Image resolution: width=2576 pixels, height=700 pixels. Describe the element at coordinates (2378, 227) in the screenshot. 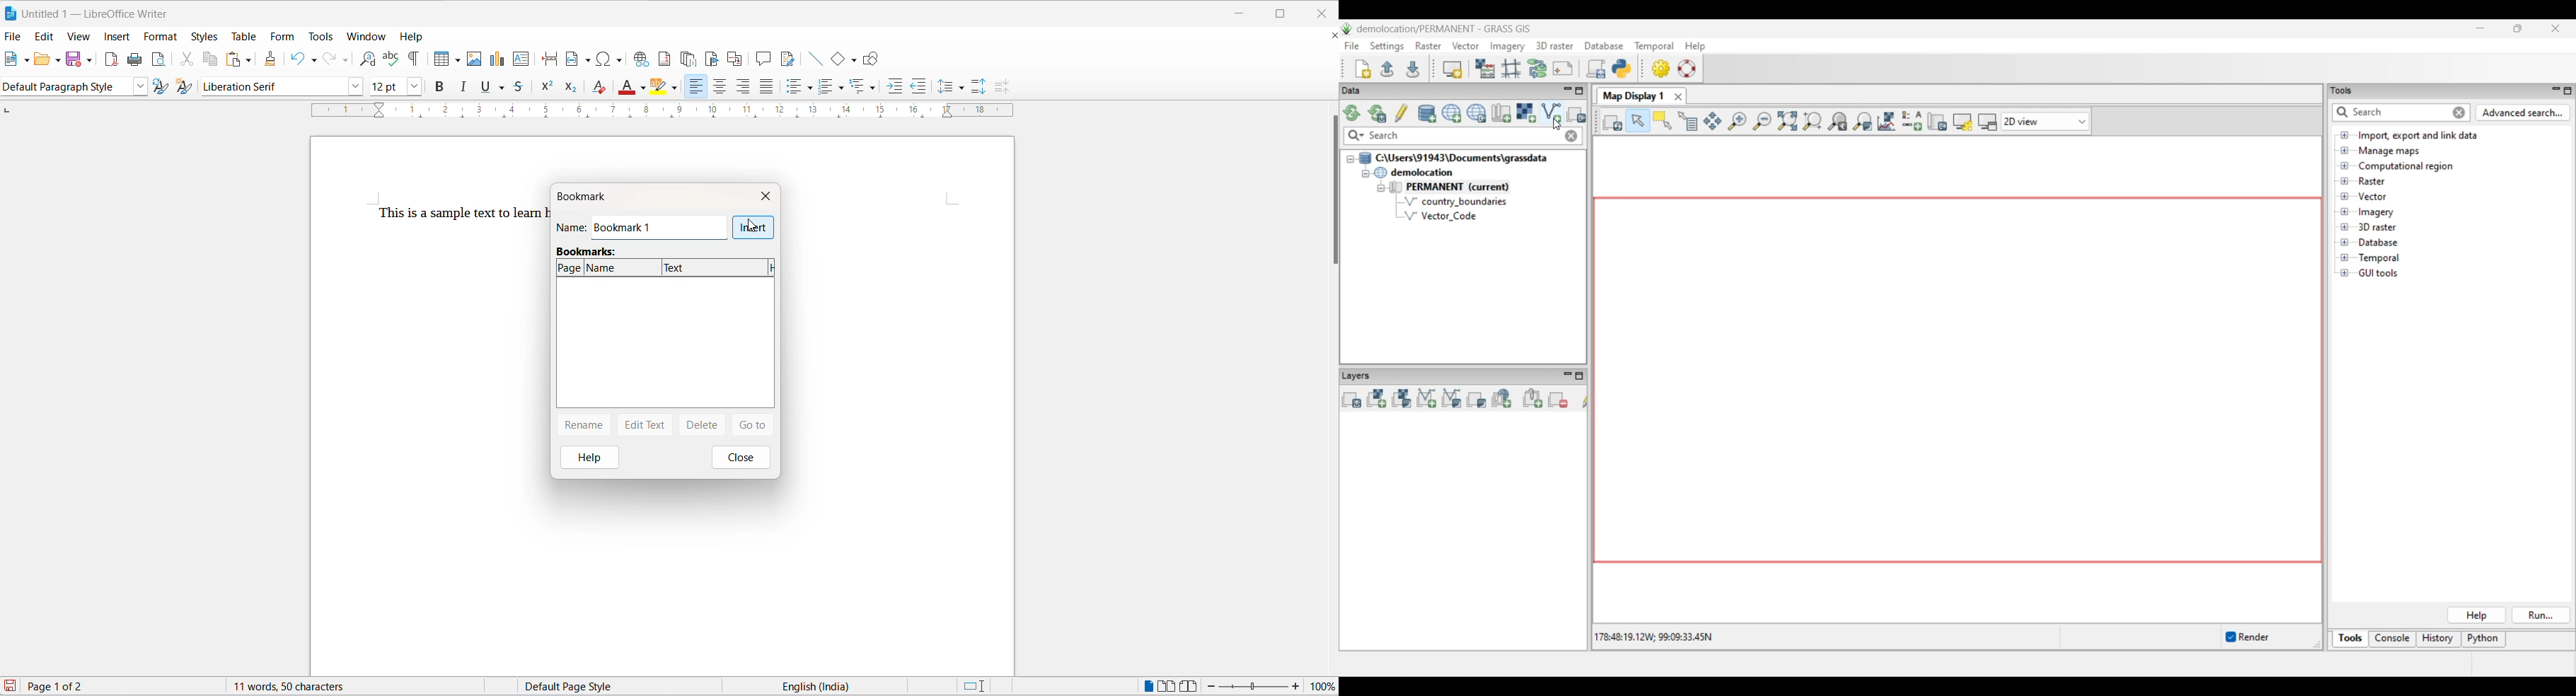

I see `Double click to see files under 3D raster` at that location.